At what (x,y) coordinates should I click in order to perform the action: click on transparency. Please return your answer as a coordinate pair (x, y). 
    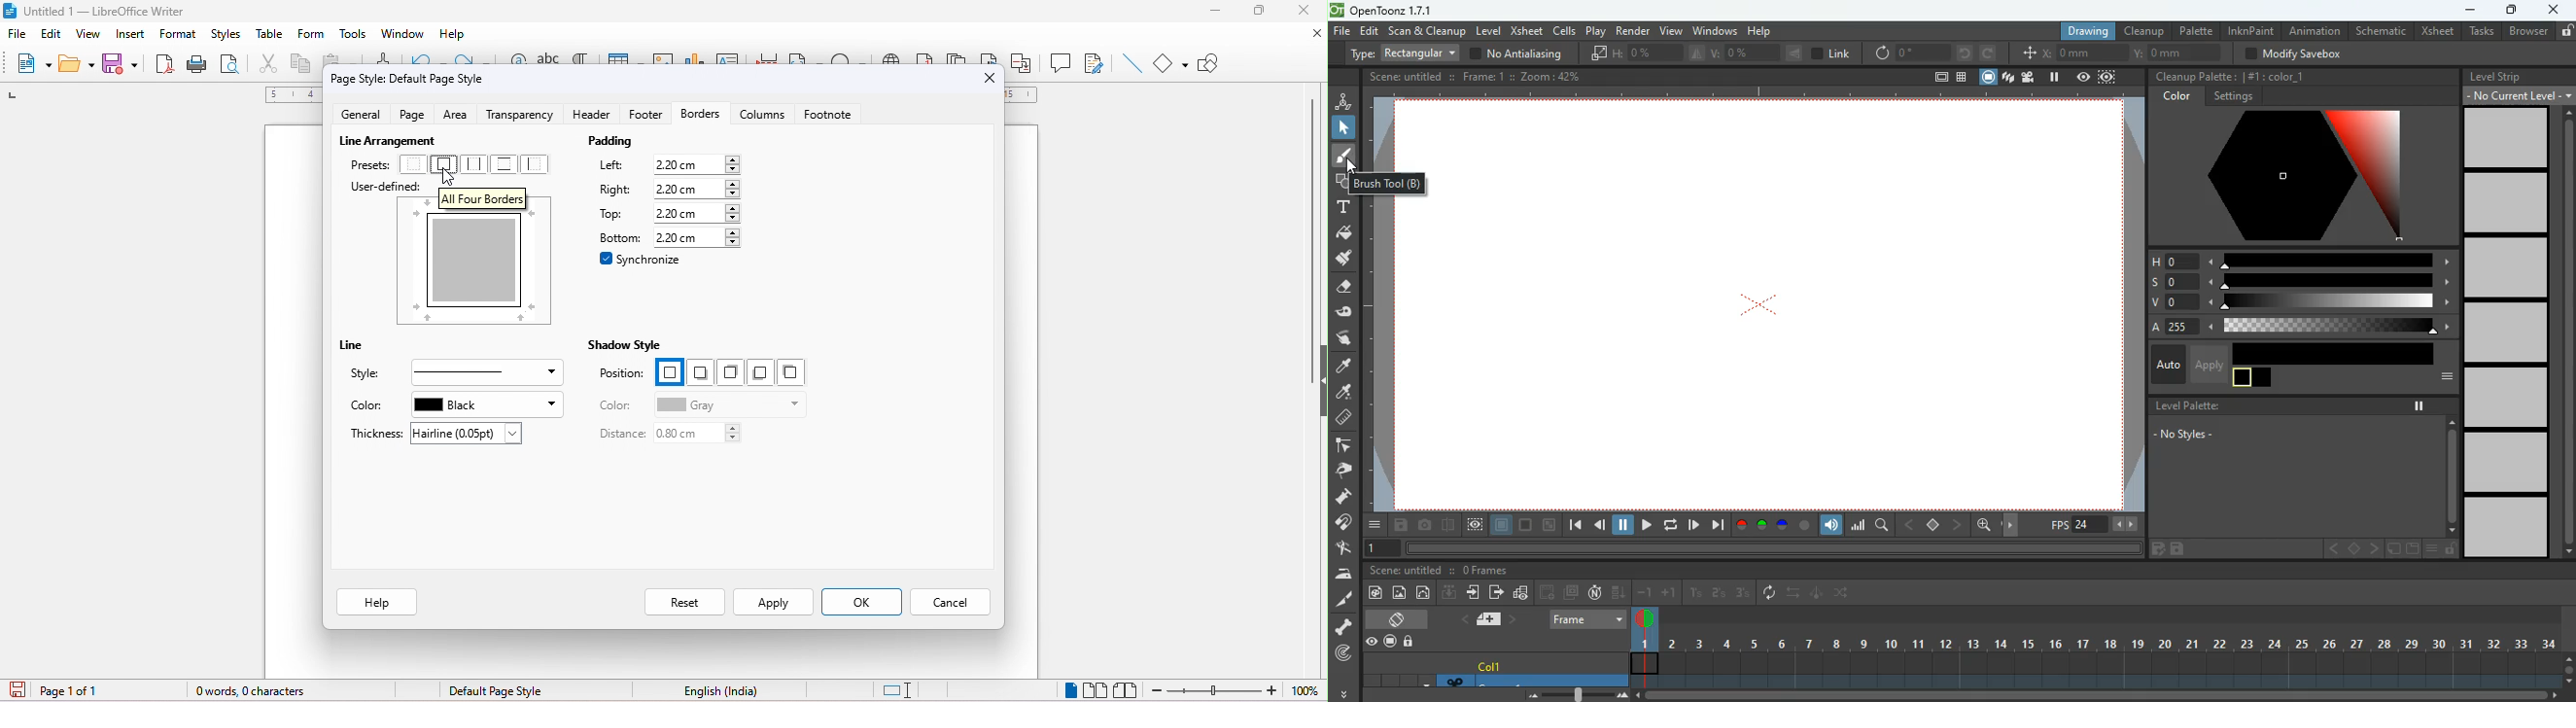
    Looking at the image, I should click on (522, 116).